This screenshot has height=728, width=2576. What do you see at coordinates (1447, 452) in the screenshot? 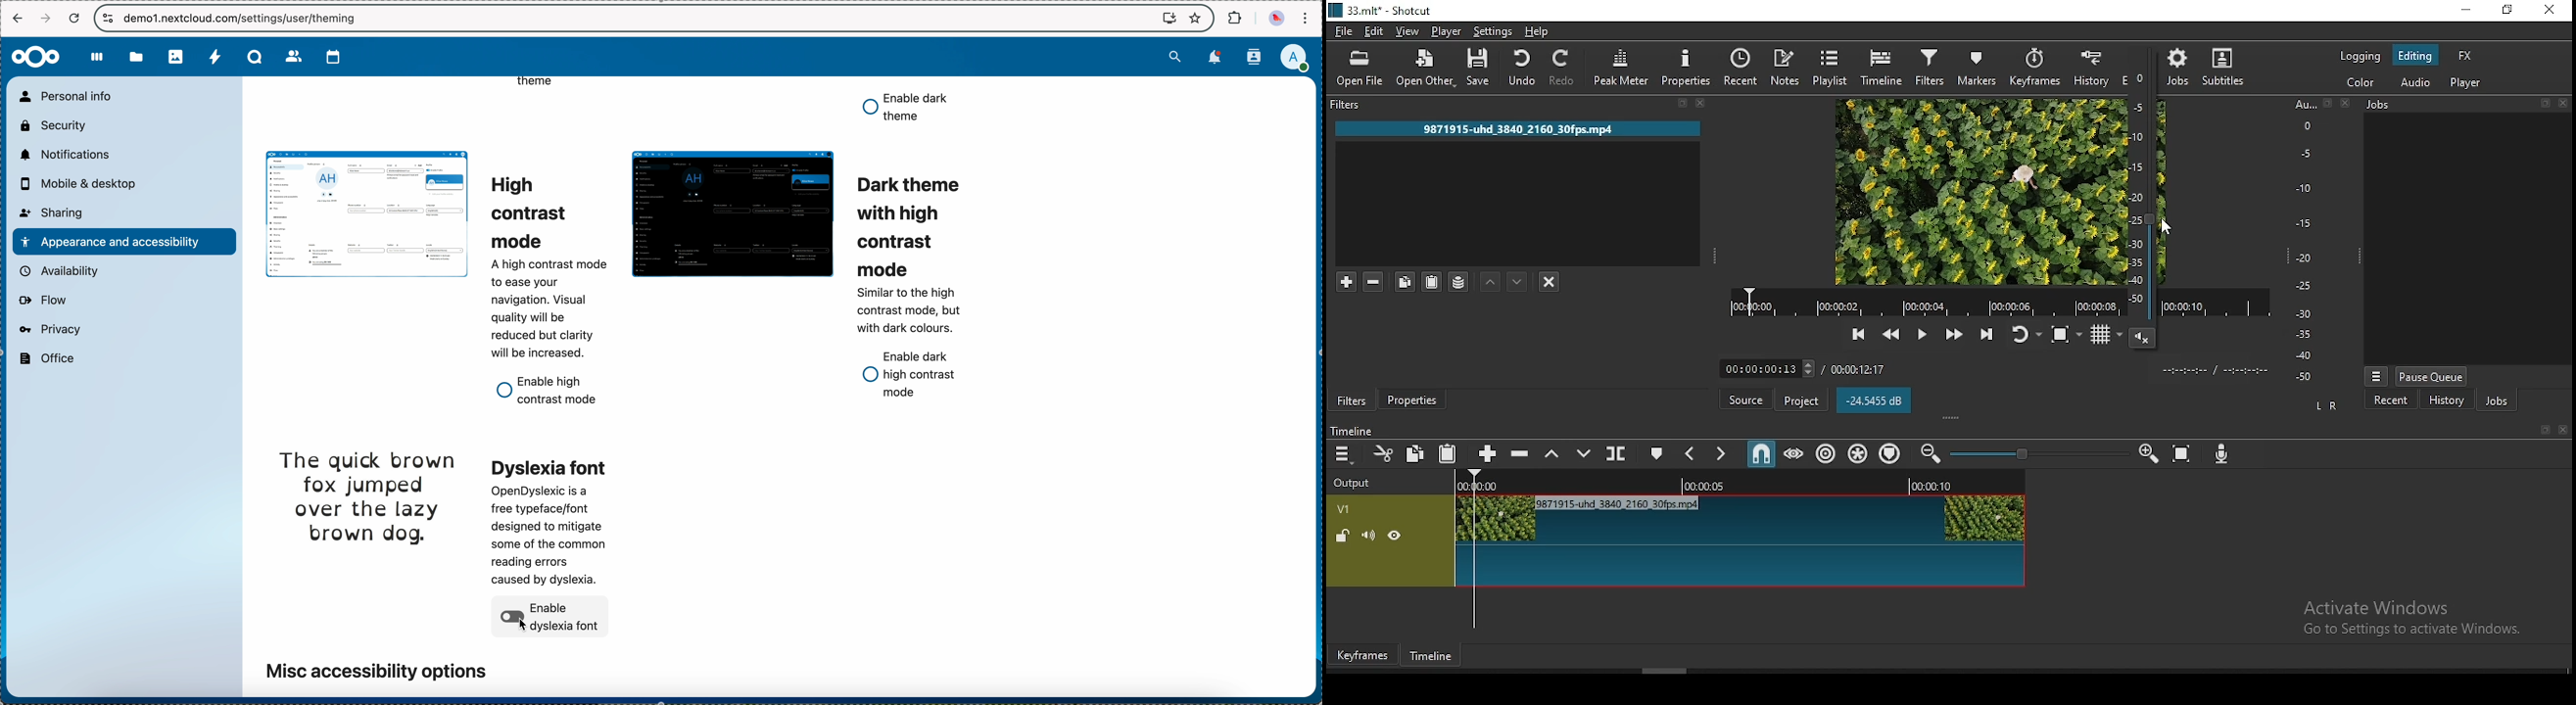
I see `paste` at bounding box center [1447, 452].